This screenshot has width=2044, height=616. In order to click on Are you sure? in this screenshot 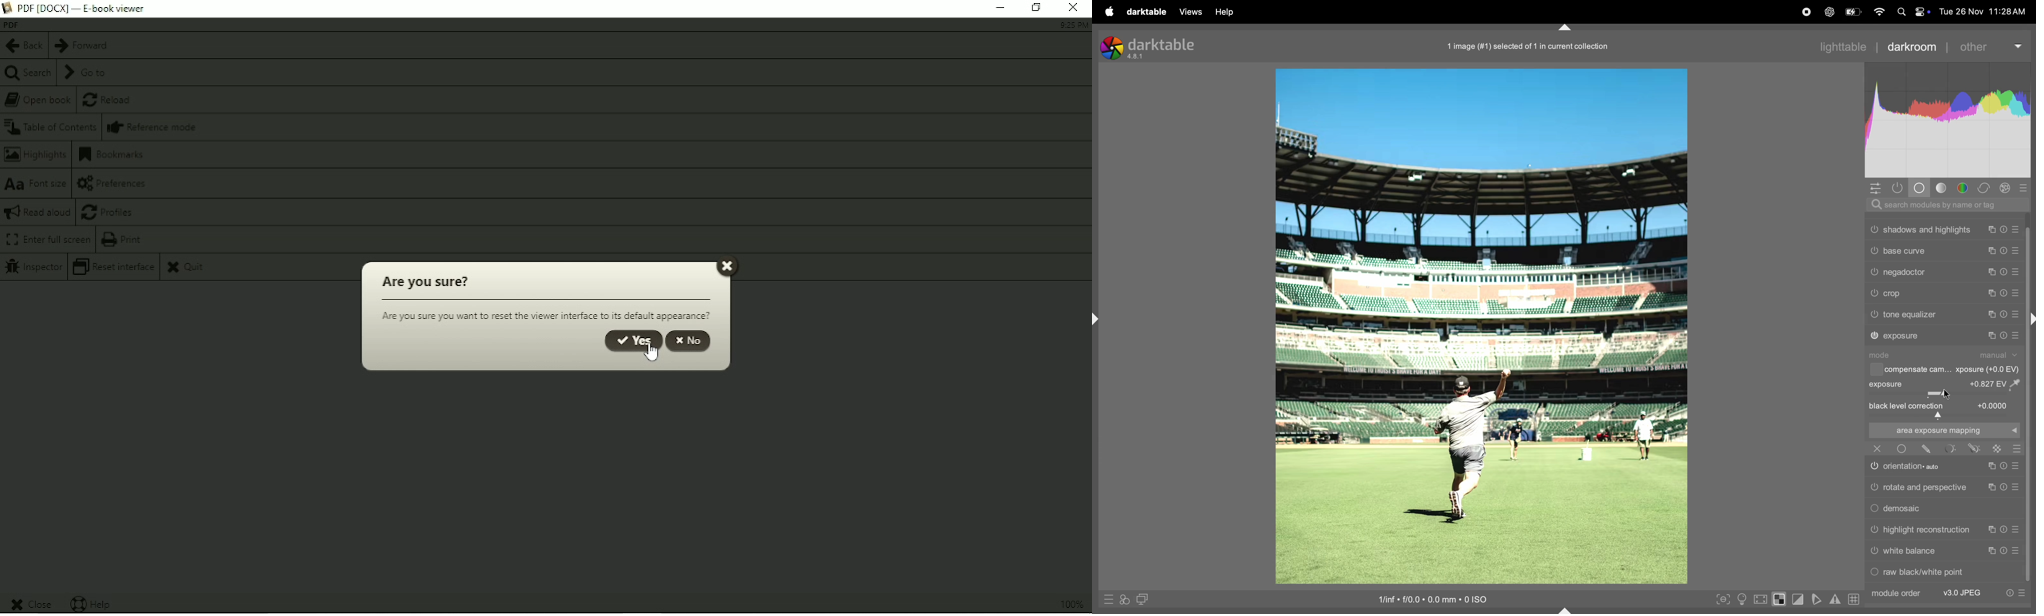, I will do `click(423, 283)`.